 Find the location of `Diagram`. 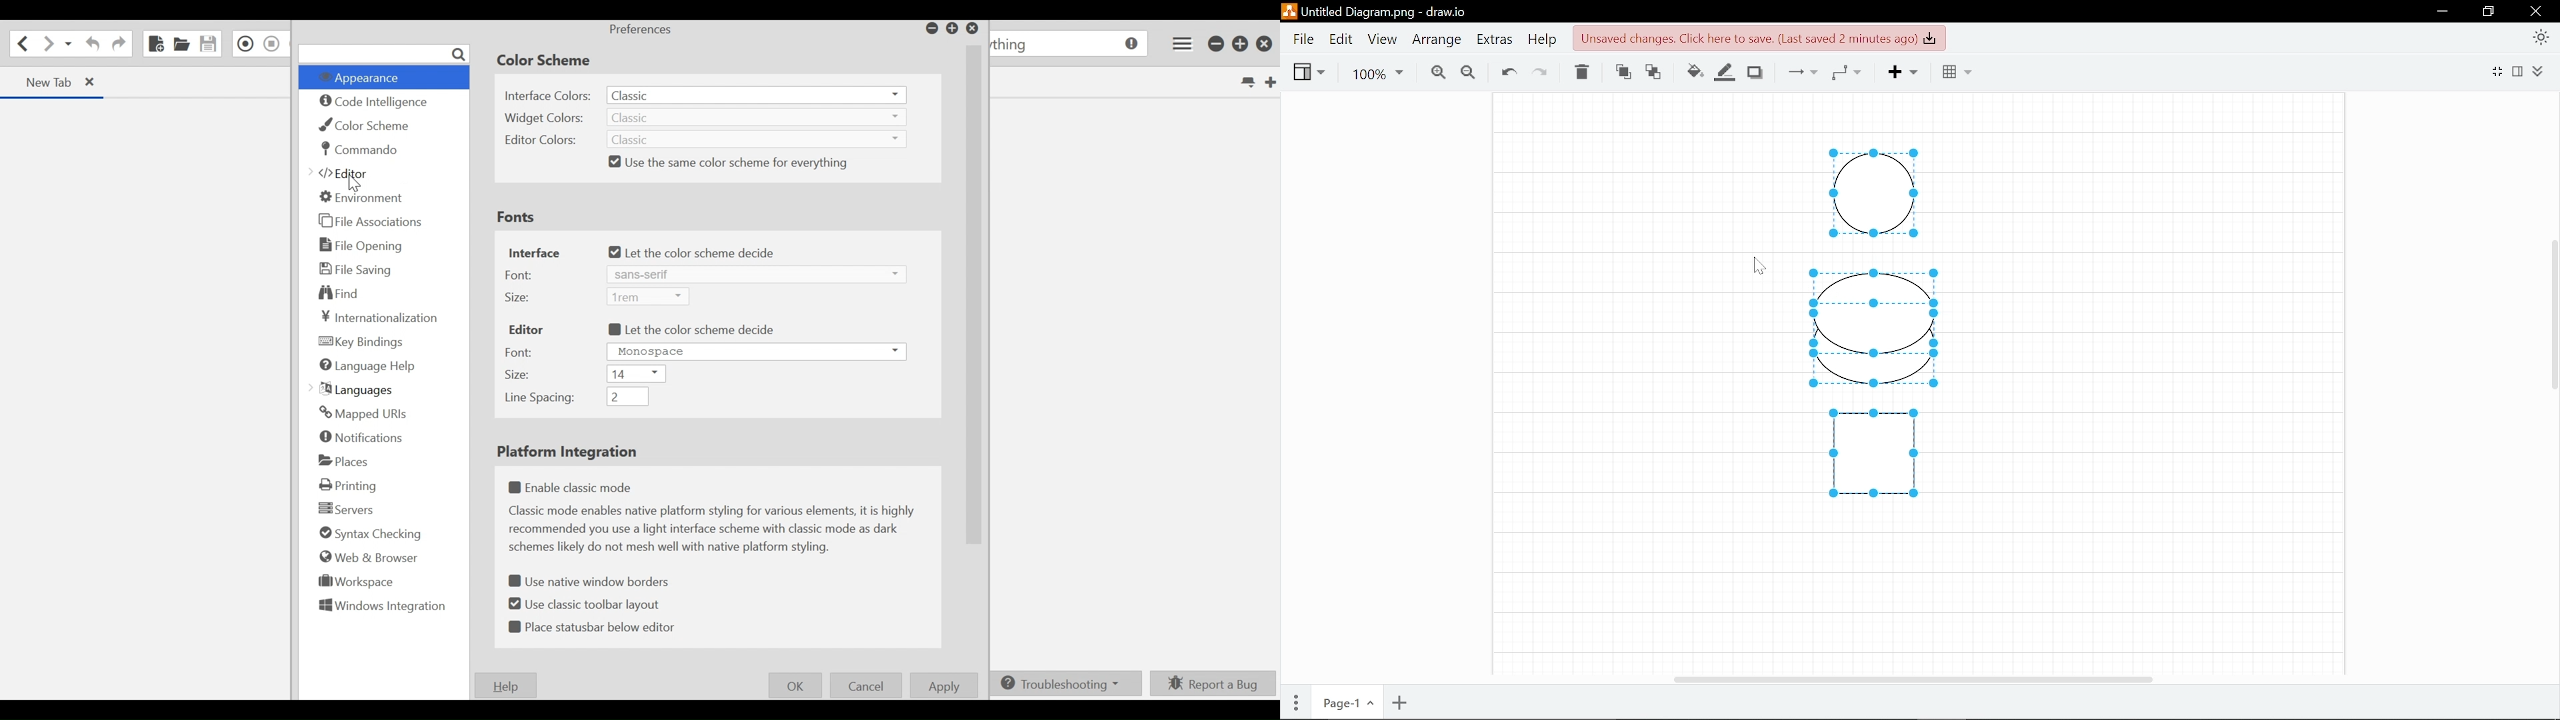

Diagram is located at coordinates (1873, 452).